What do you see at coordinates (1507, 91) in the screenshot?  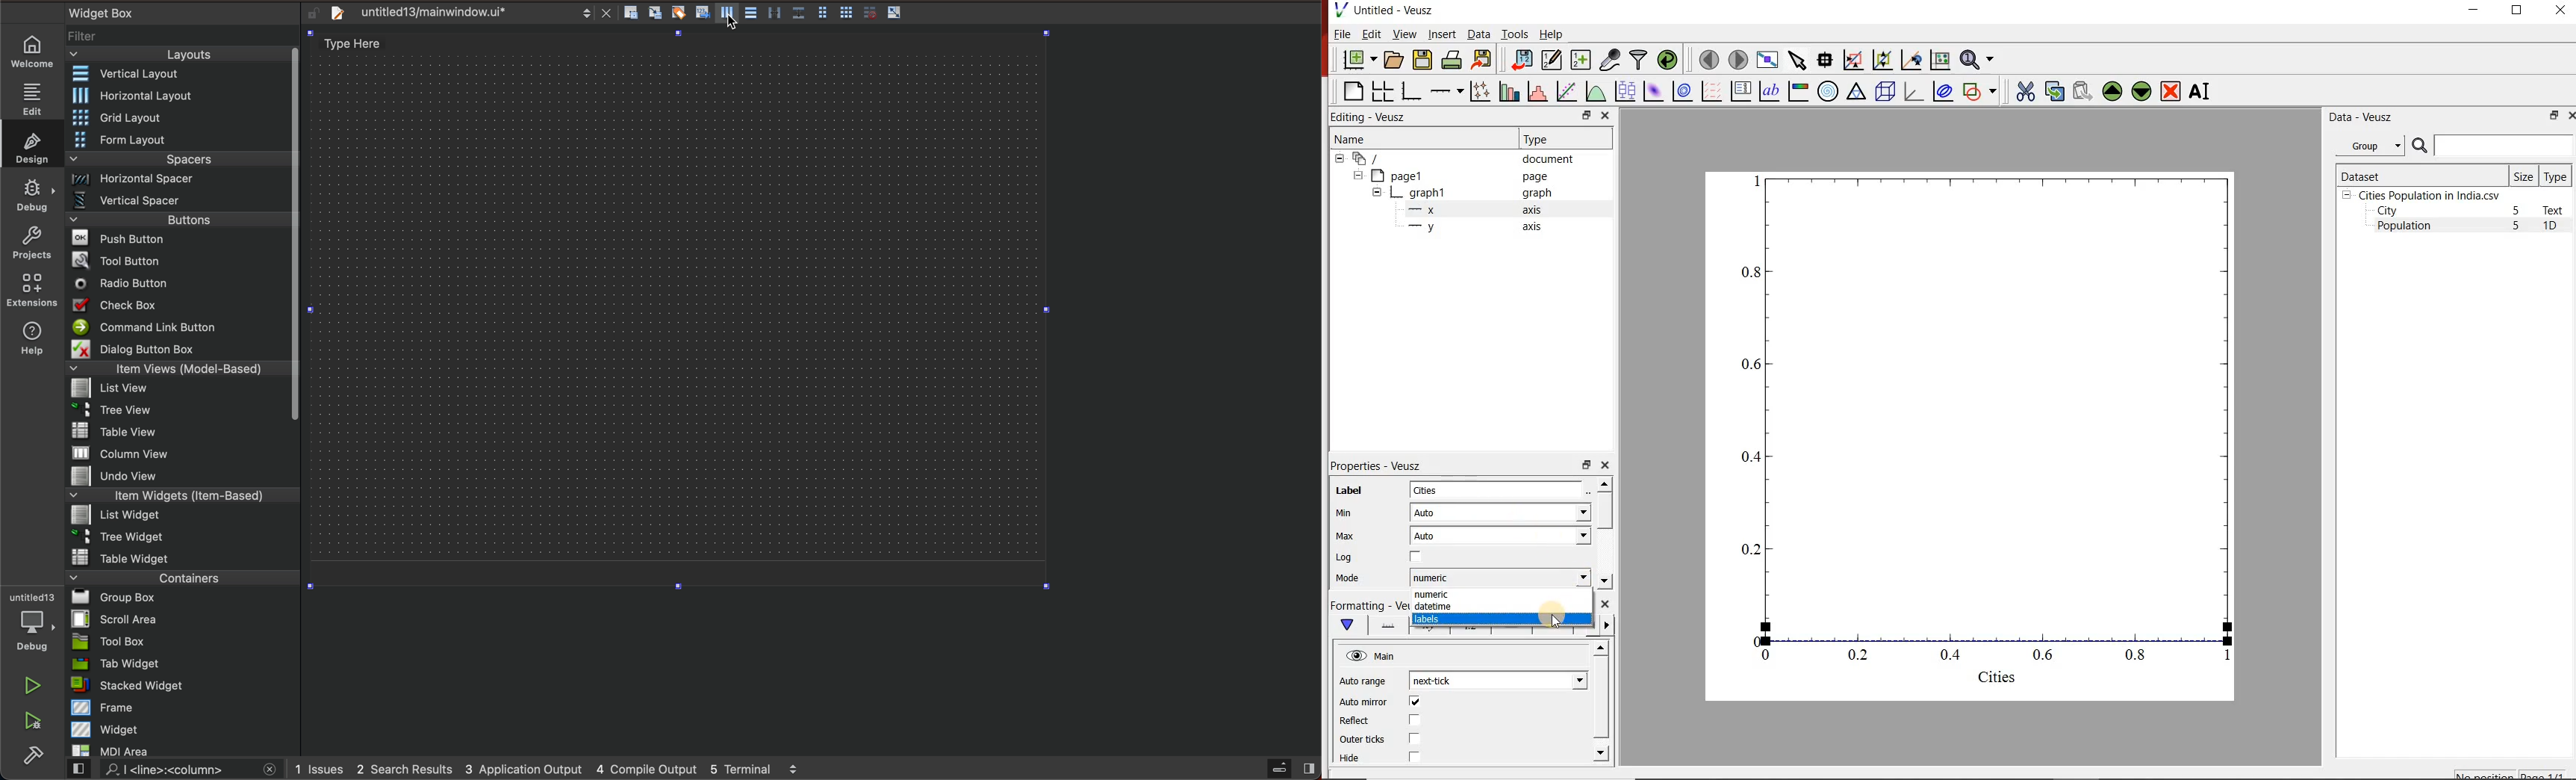 I see `plot bar charts` at bounding box center [1507, 91].